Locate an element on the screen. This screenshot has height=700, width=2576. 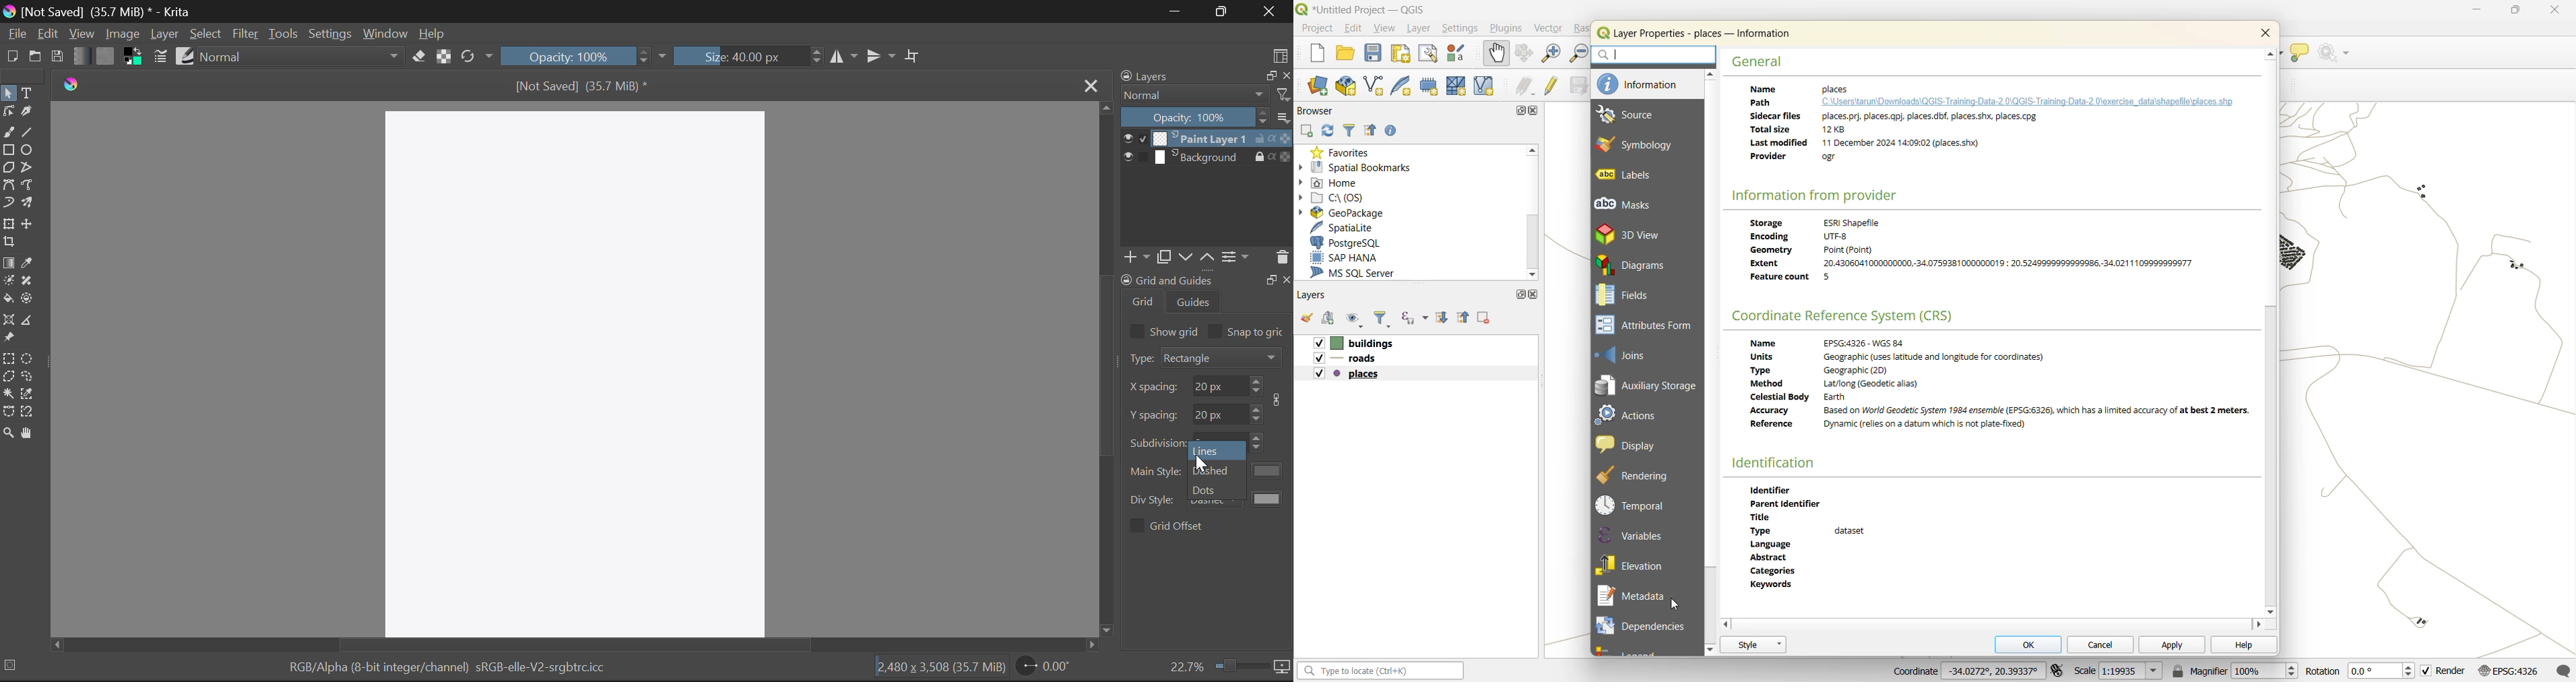
layer 2 is located at coordinates (1200, 157).